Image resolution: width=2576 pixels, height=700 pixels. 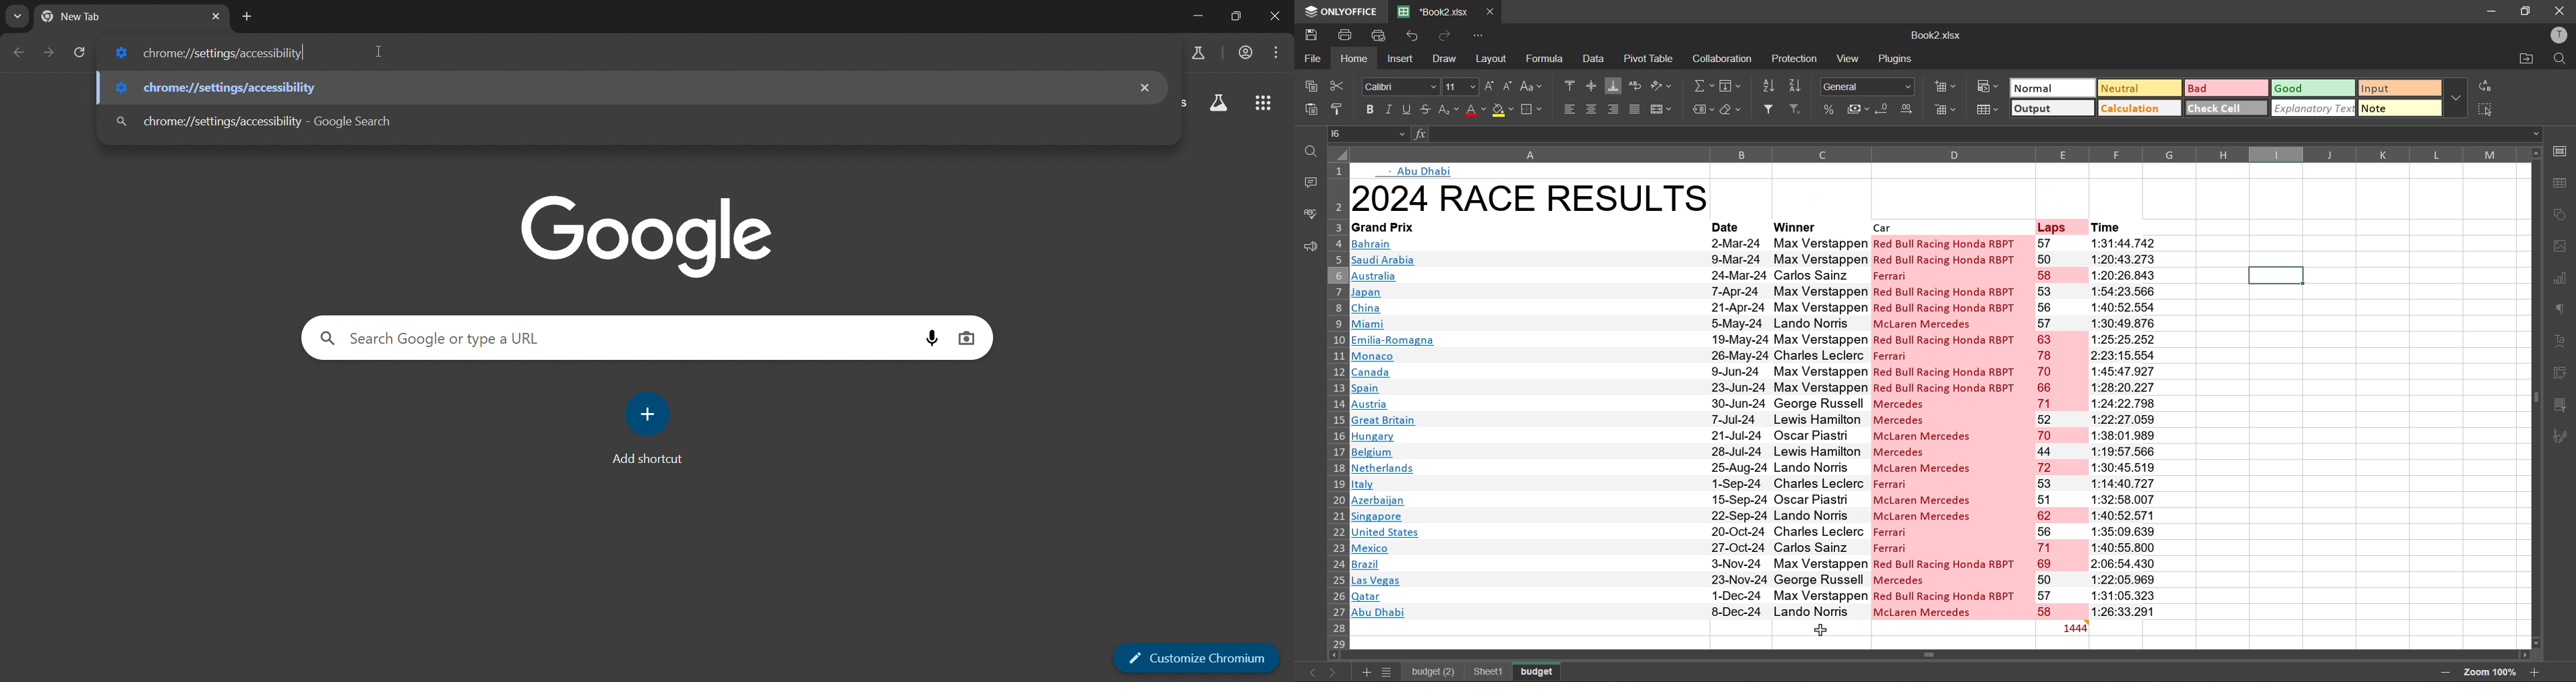 I want to click on merge and center, so click(x=1663, y=109).